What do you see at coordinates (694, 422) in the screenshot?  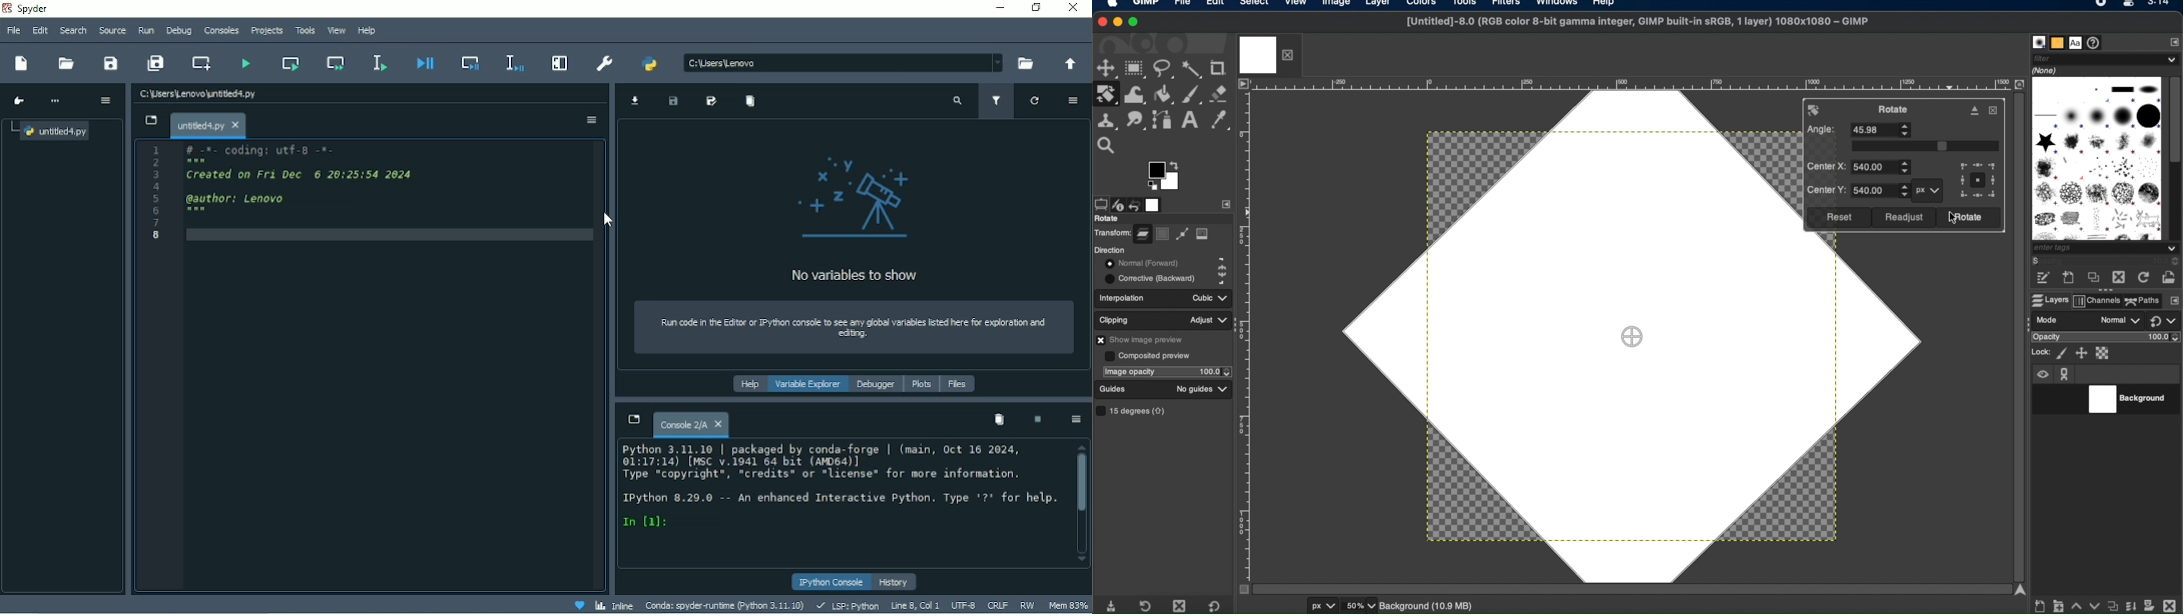 I see `Console` at bounding box center [694, 422].